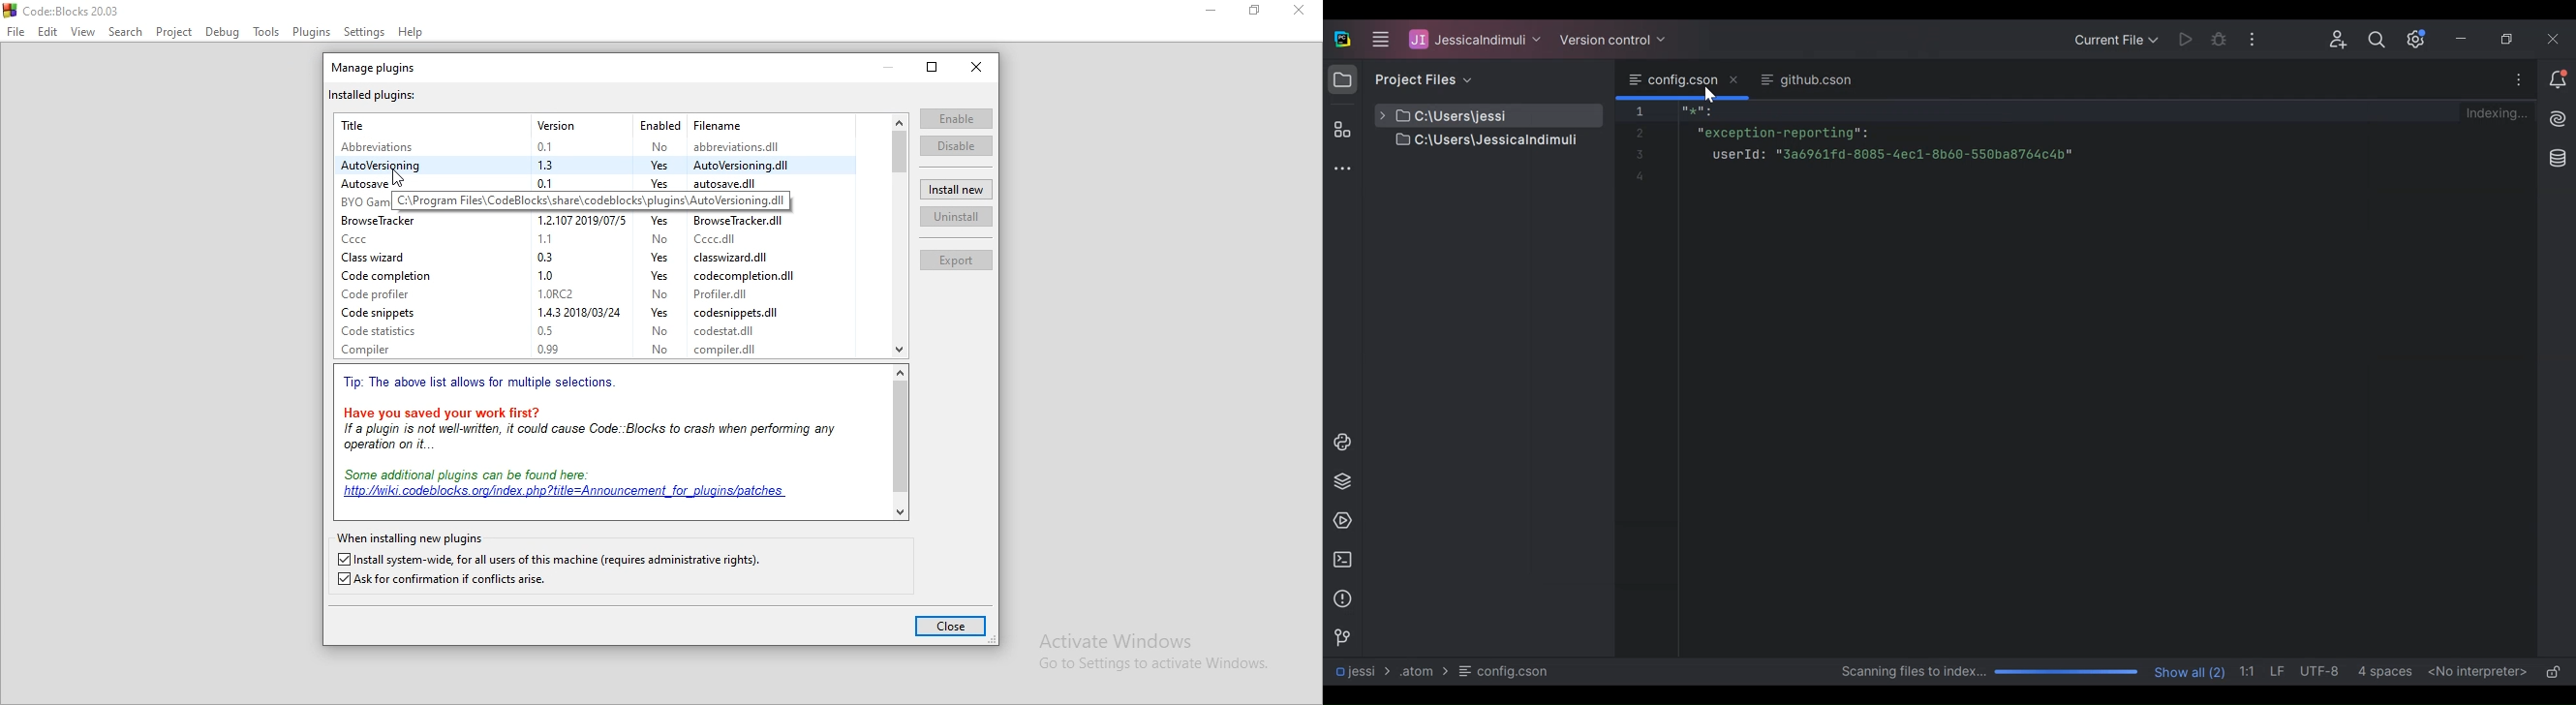  Describe the element at coordinates (1342, 79) in the screenshot. I see `Project View` at that location.